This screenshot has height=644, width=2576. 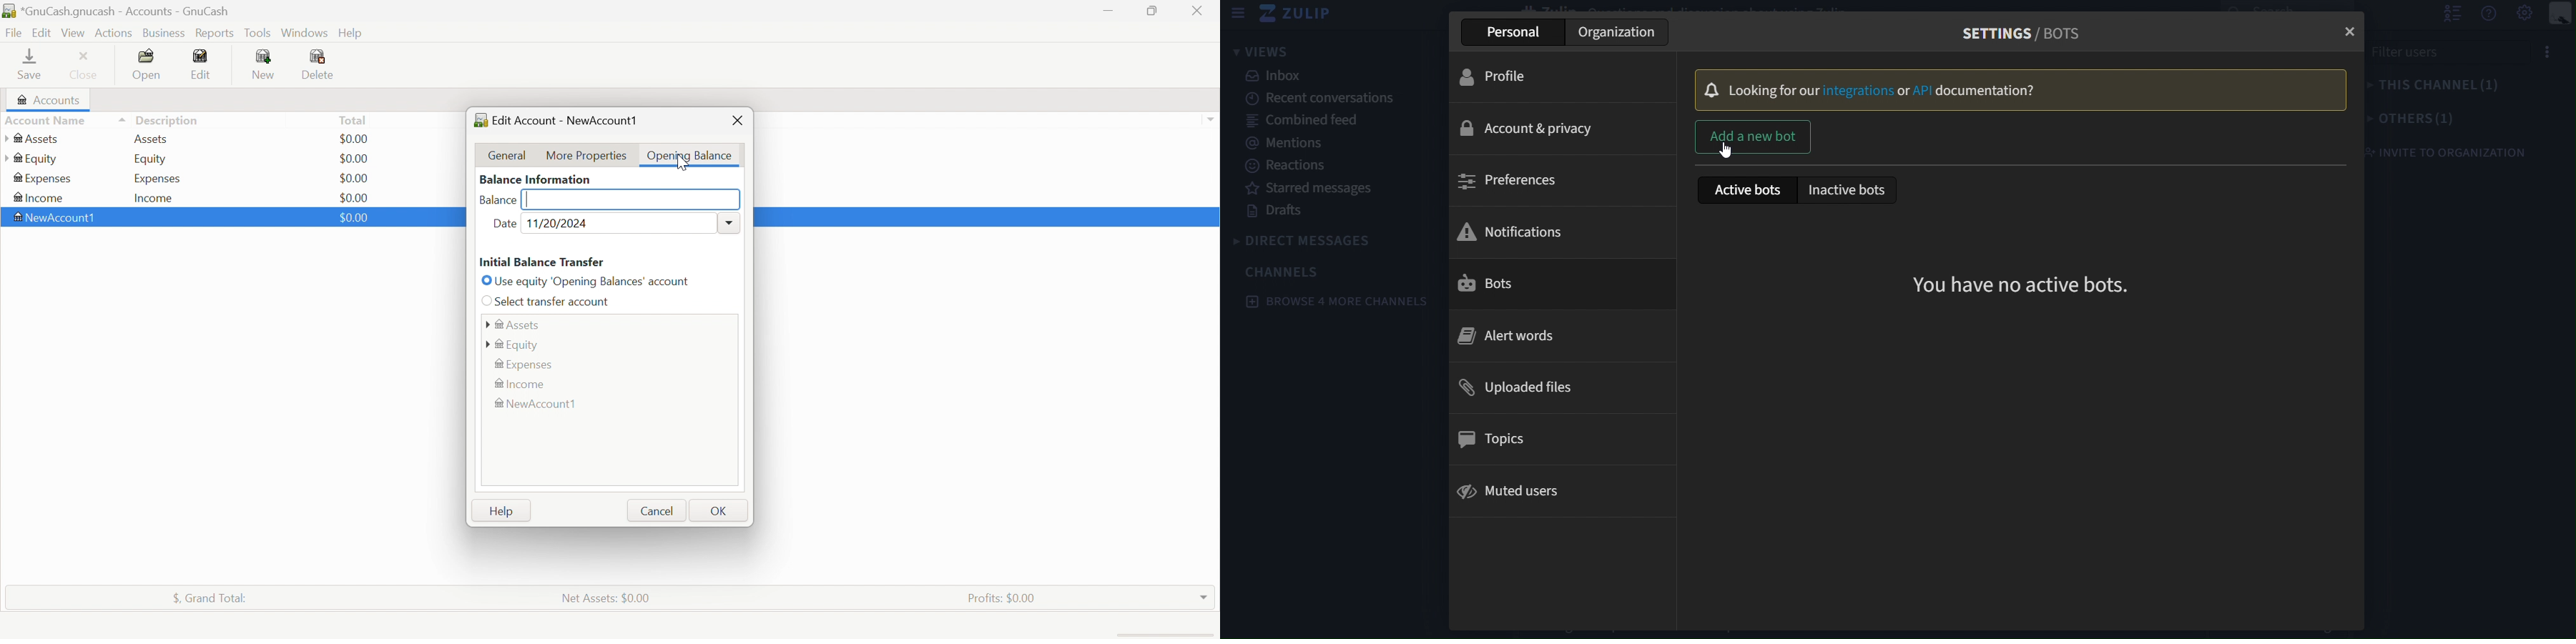 I want to click on filter users, so click(x=2458, y=56).